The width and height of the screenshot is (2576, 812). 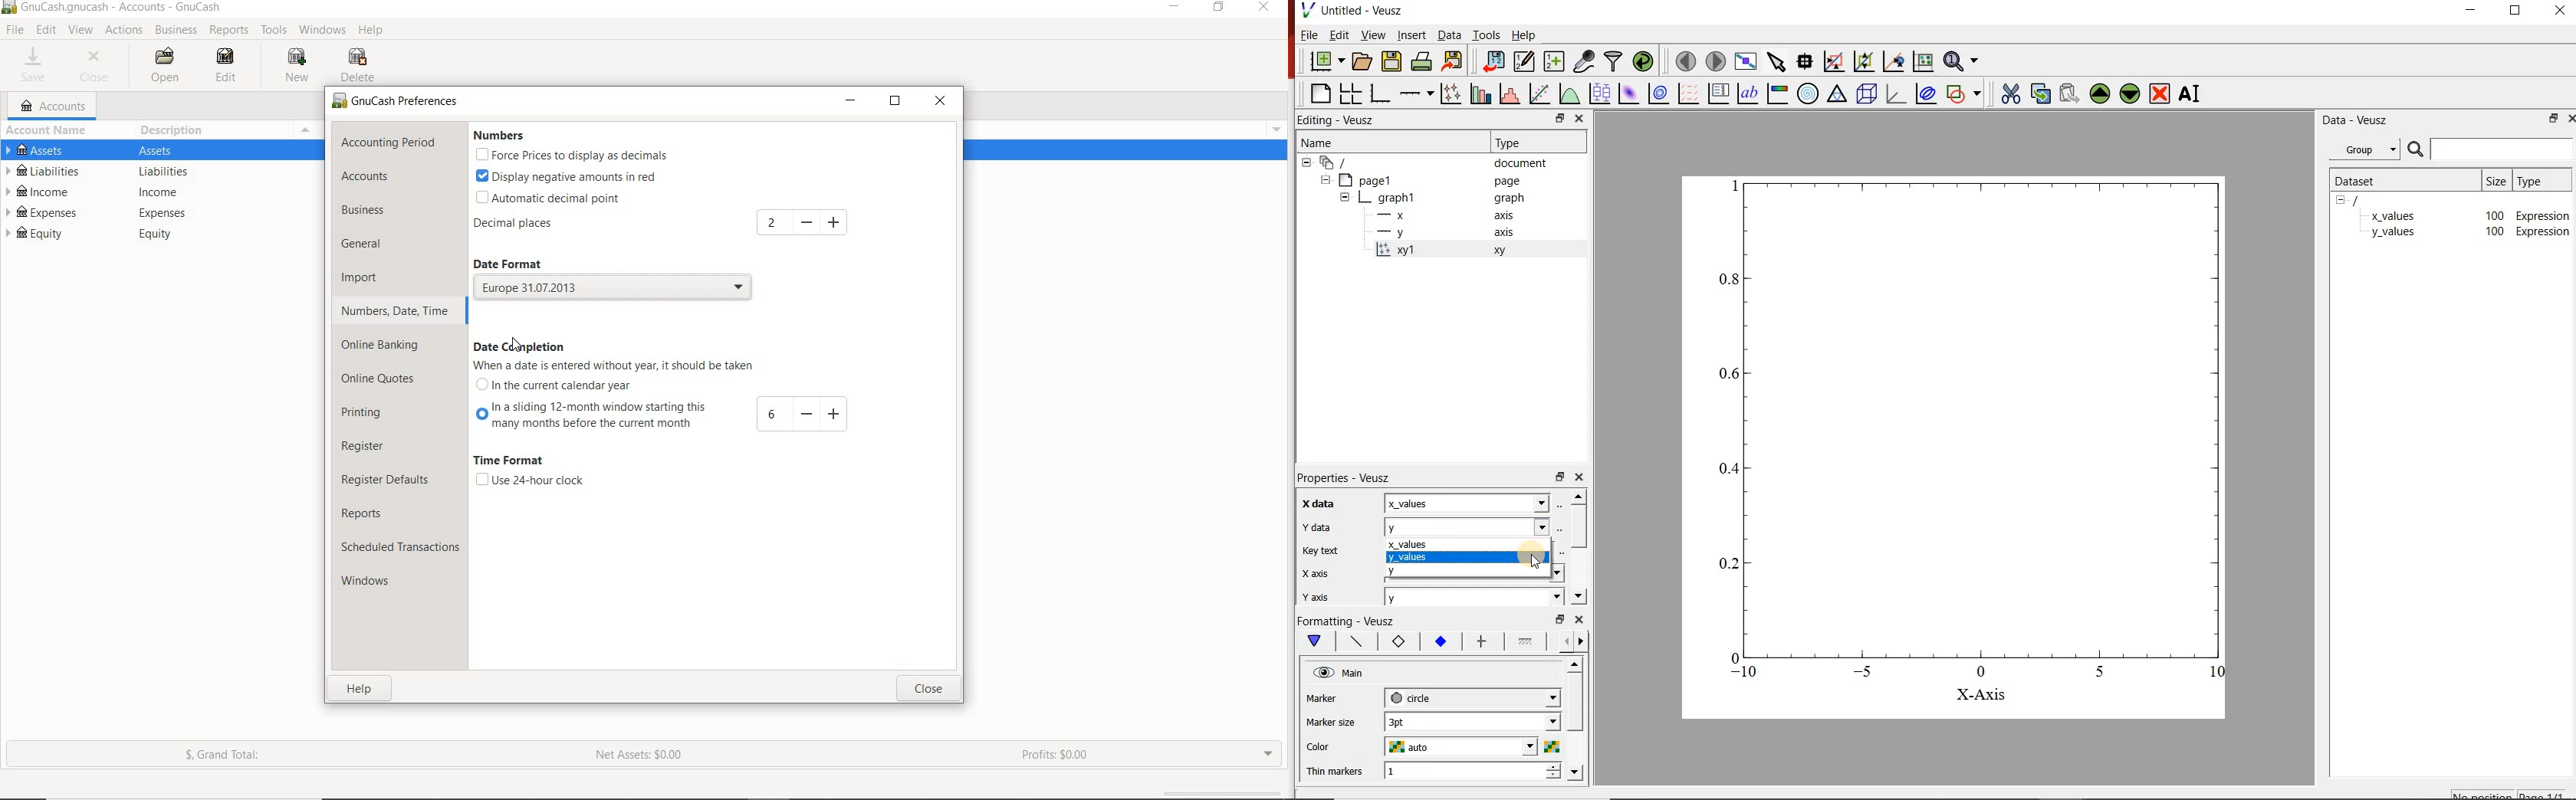 What do you see at coordinates (2544, 214) in the screenshot?
I see `Expression` at bounding box center [2544, 214].